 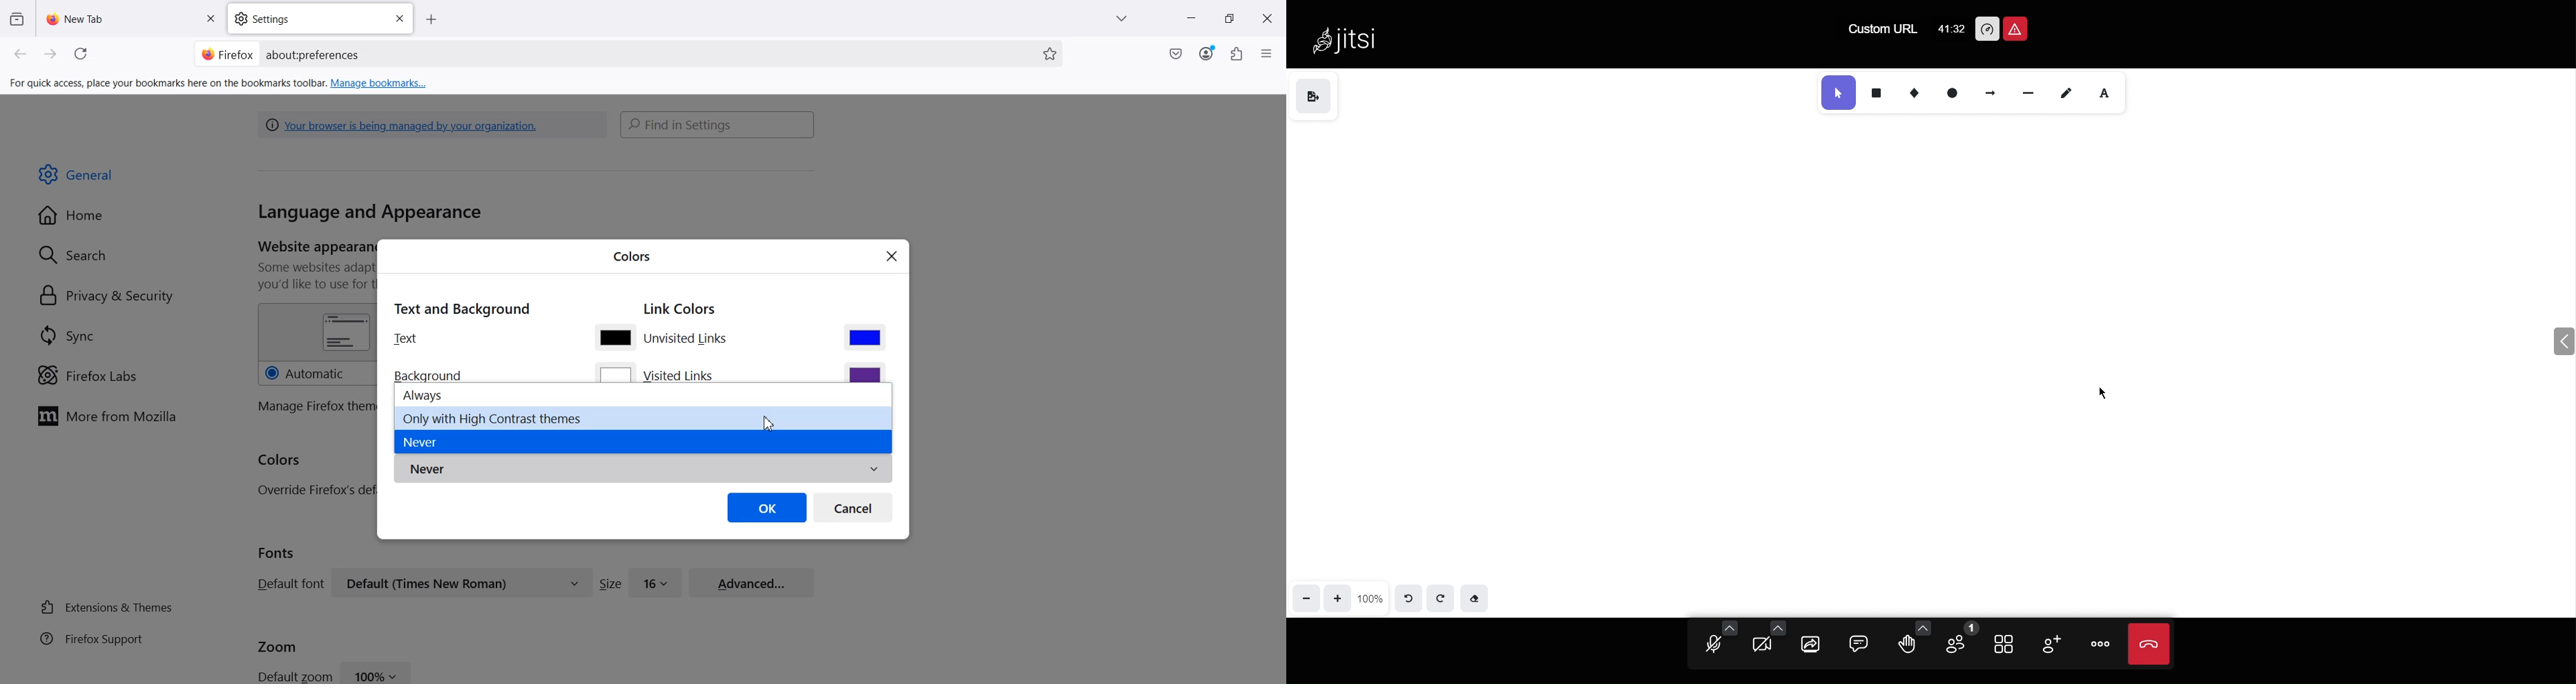 What do you see at coordinates (92, 638) in the screenshot?
I see `@ Firefox Support` at bounding box center [92, 638].